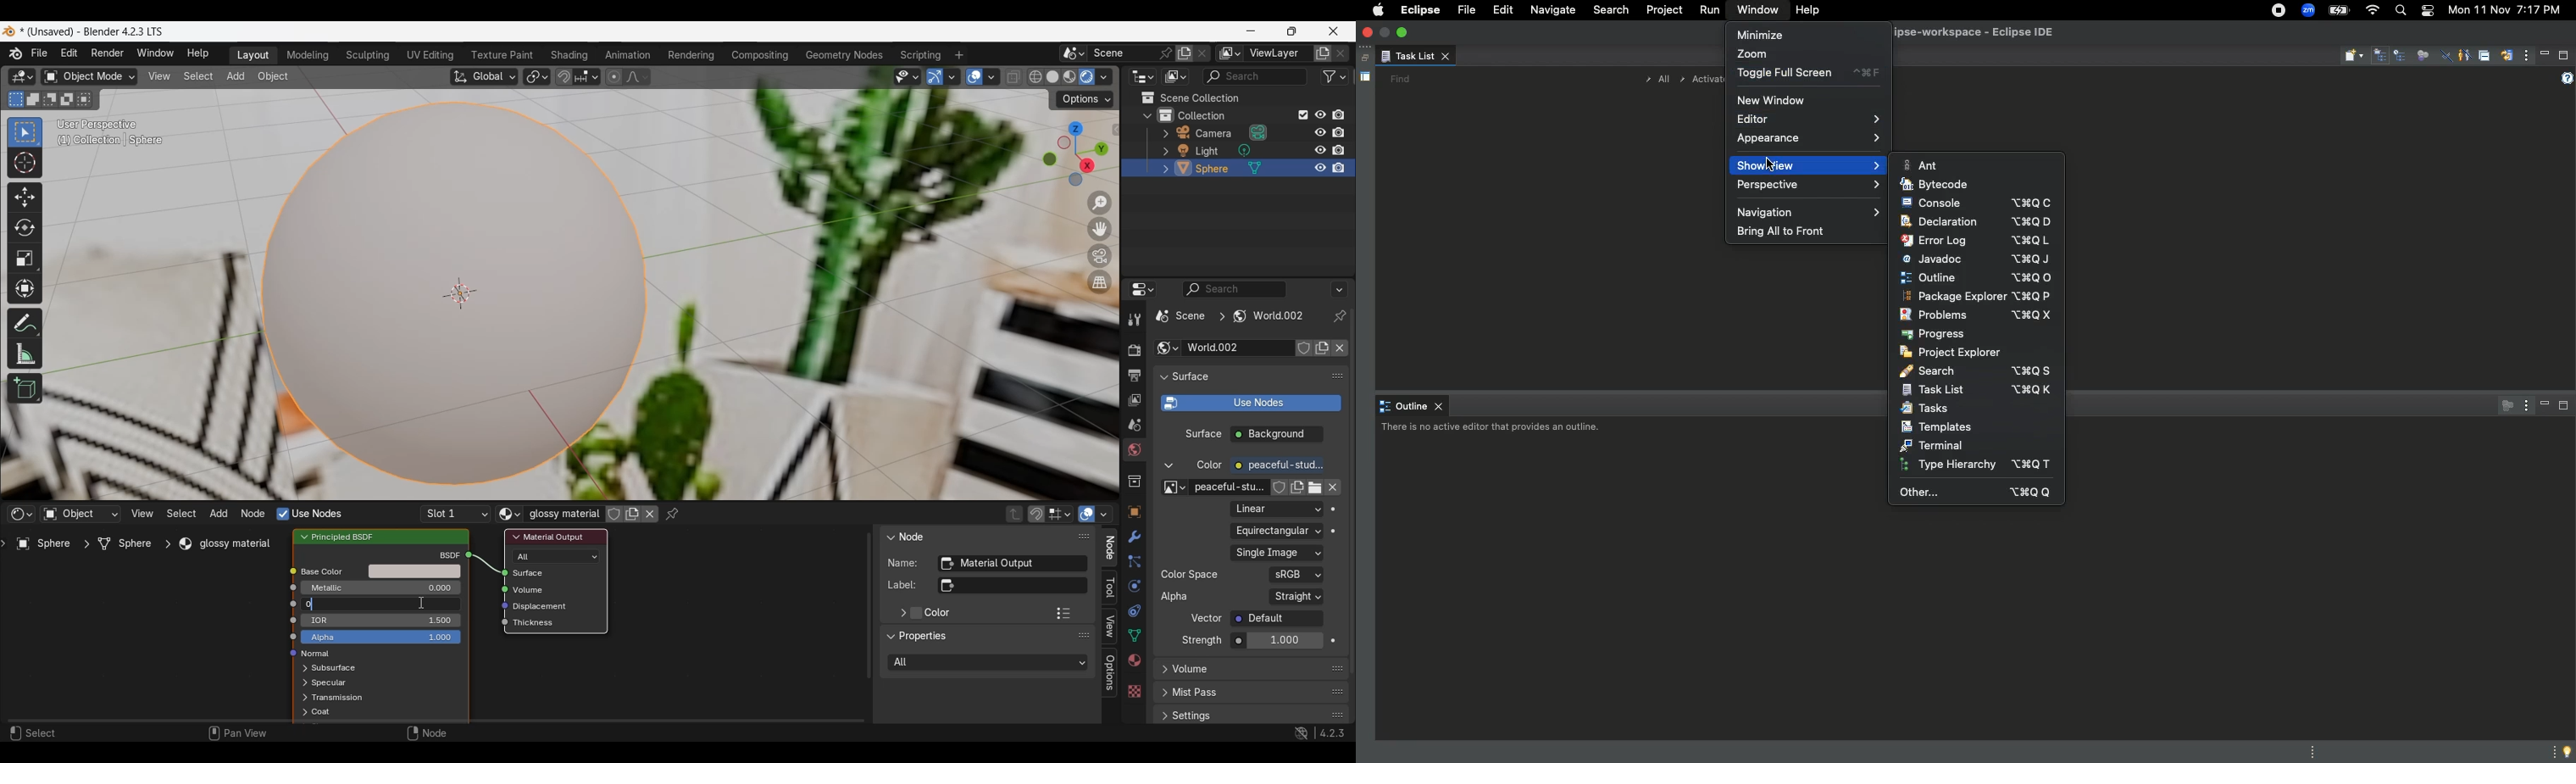 The width and height of the screenshot is (2576, 784). I want to click on View menu, so click(142, 514).